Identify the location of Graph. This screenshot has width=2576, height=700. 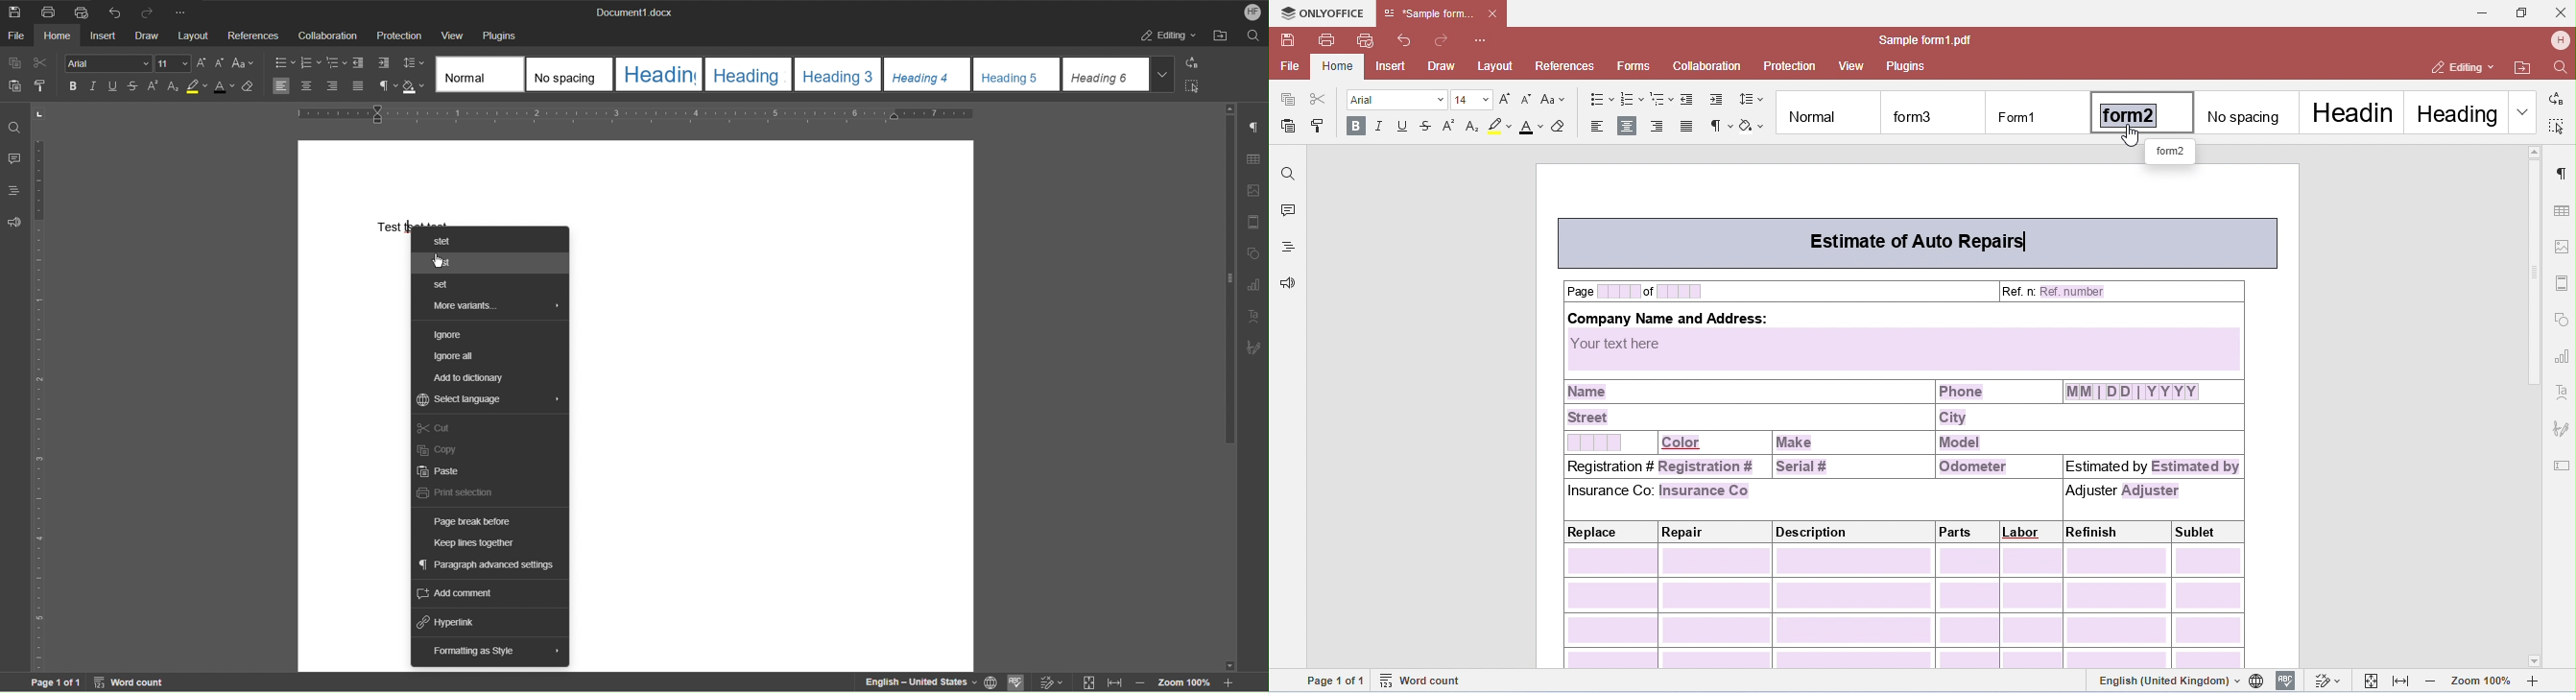
(1253, 286).